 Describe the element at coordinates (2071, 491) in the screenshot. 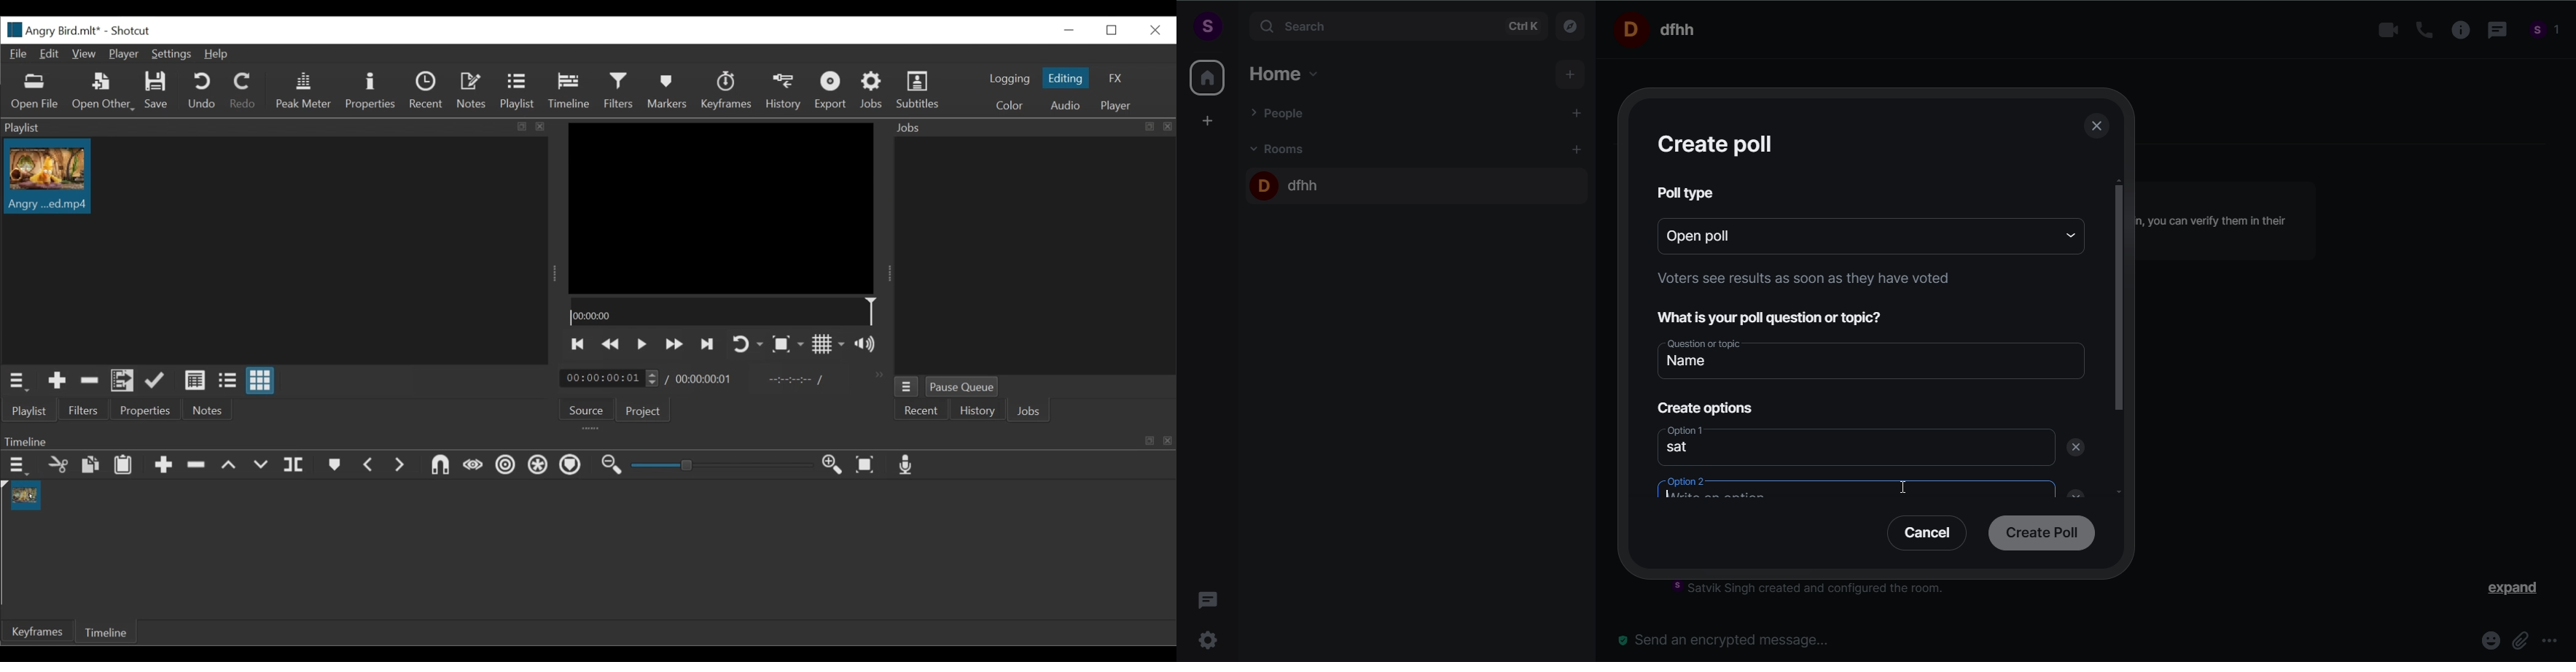

I see `close` at that location.